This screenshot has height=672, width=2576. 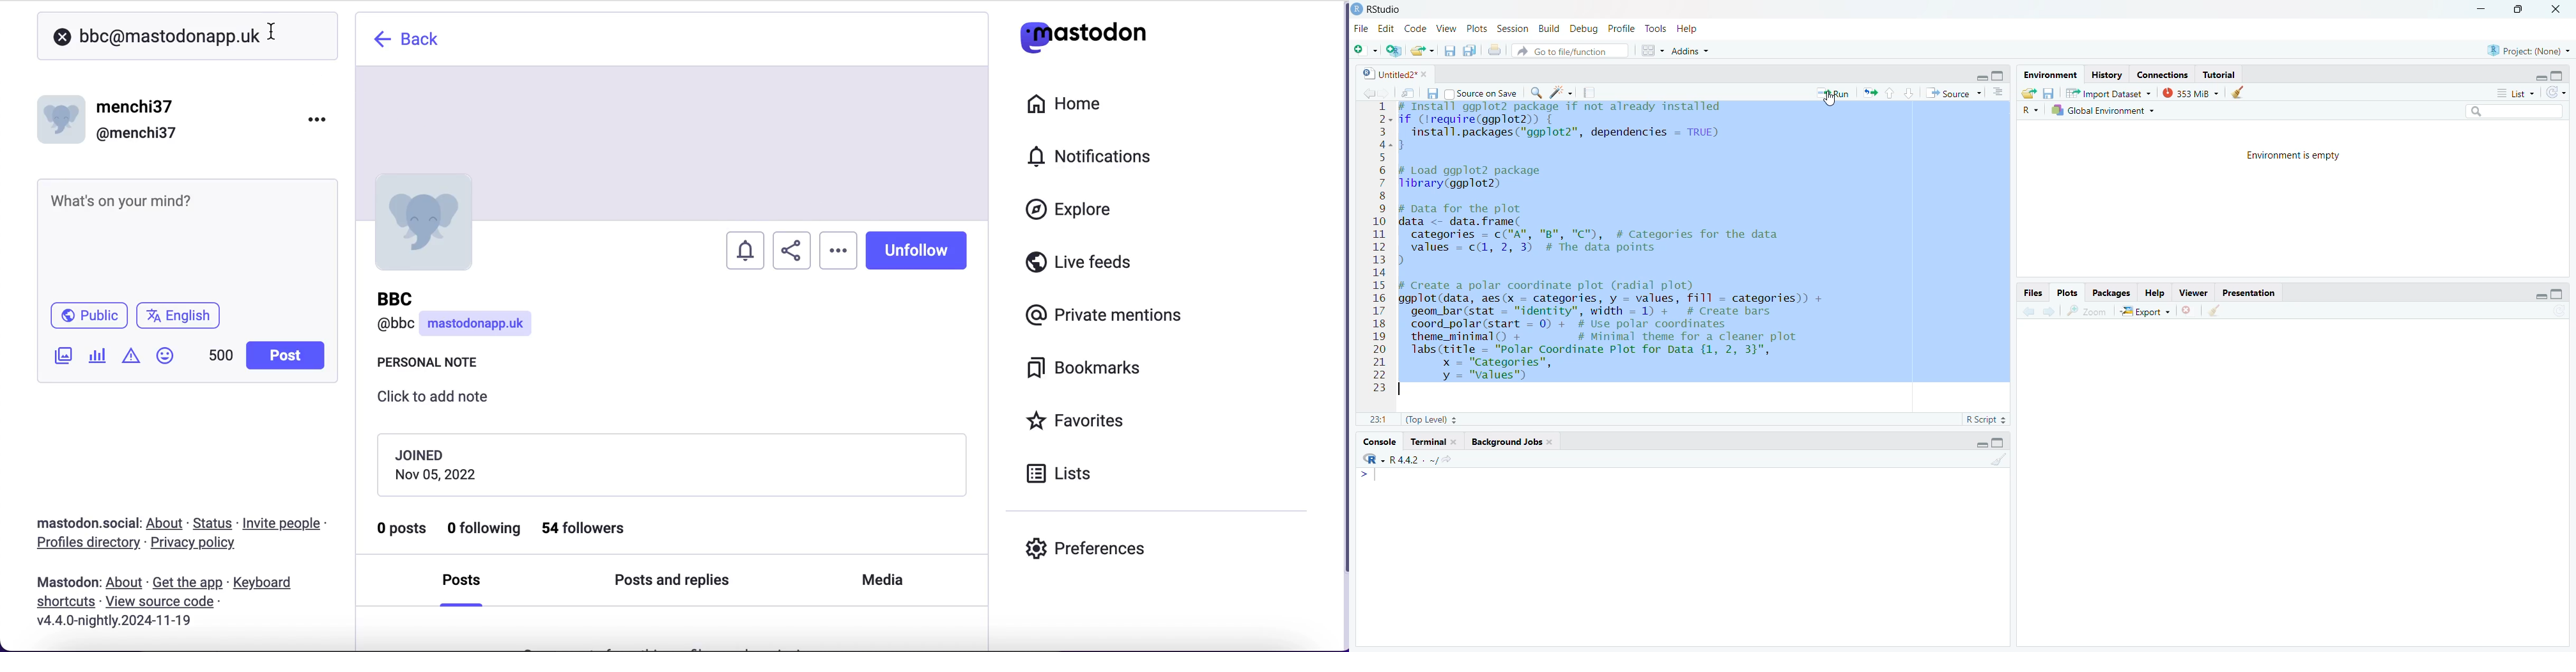 What do you see at coordinates (1364, 50) in the screenshot?
I see `new file` at bounding box center [1364, 50].